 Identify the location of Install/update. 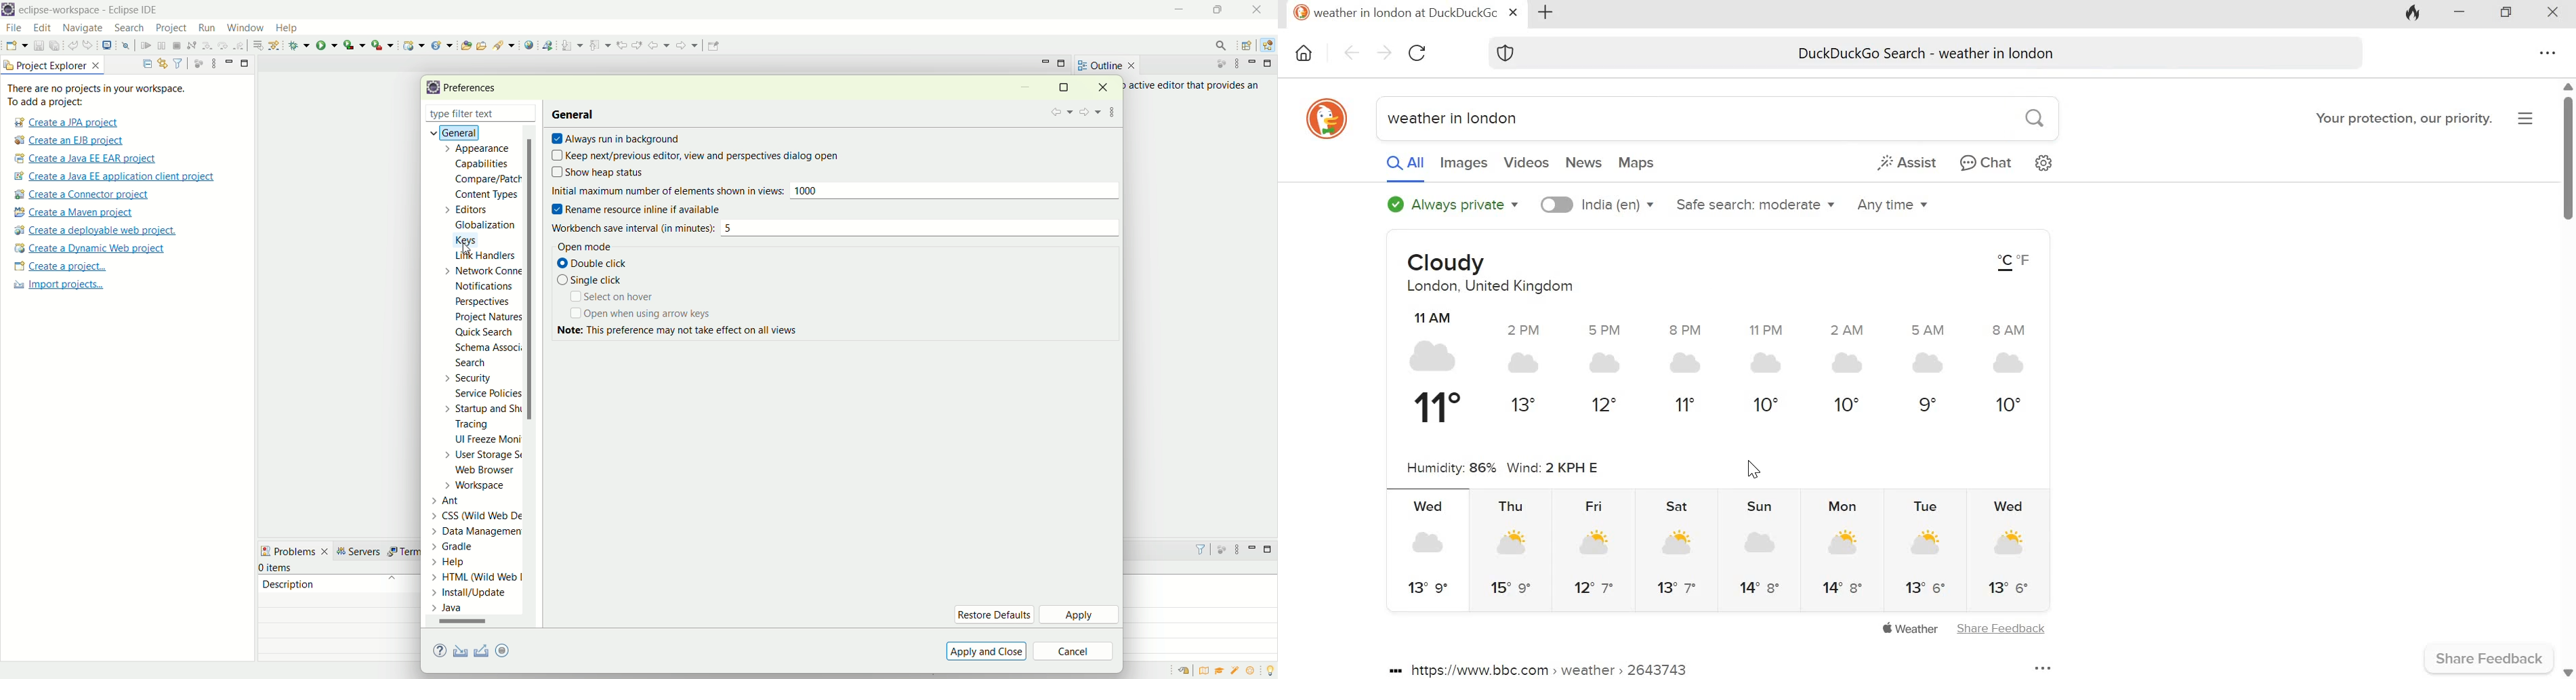
(471, 594).